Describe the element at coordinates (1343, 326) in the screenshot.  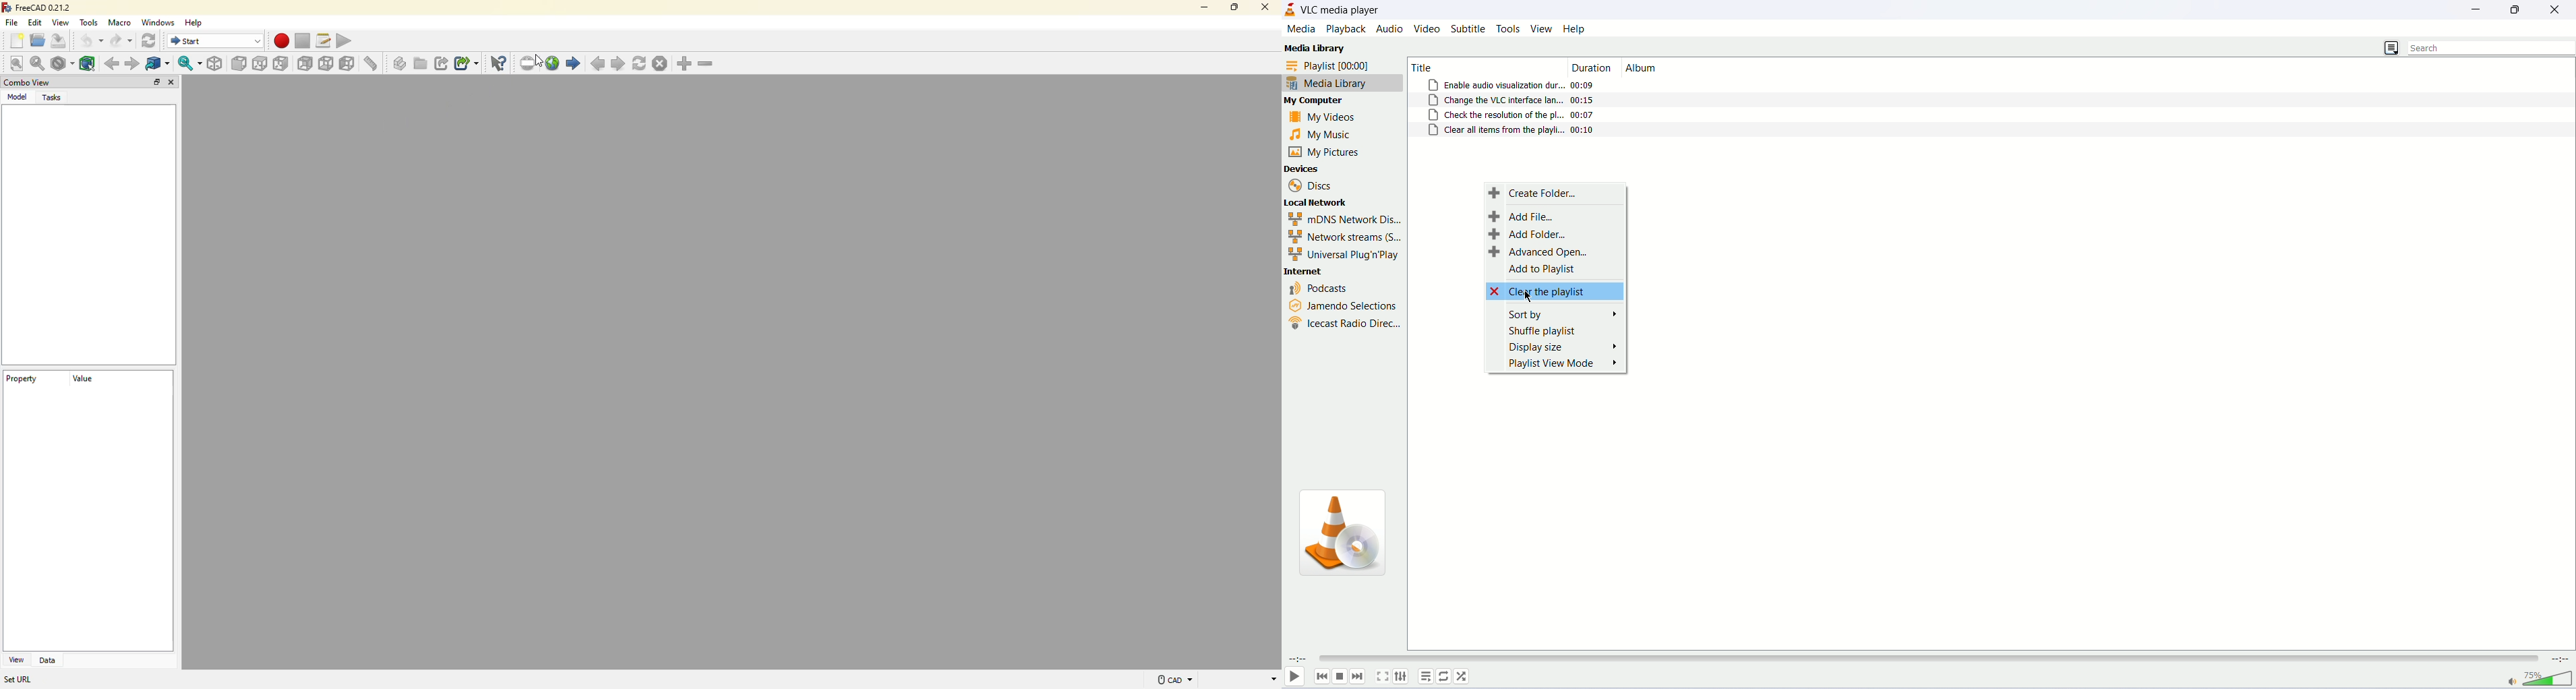
I see `icecast radio` at that location.